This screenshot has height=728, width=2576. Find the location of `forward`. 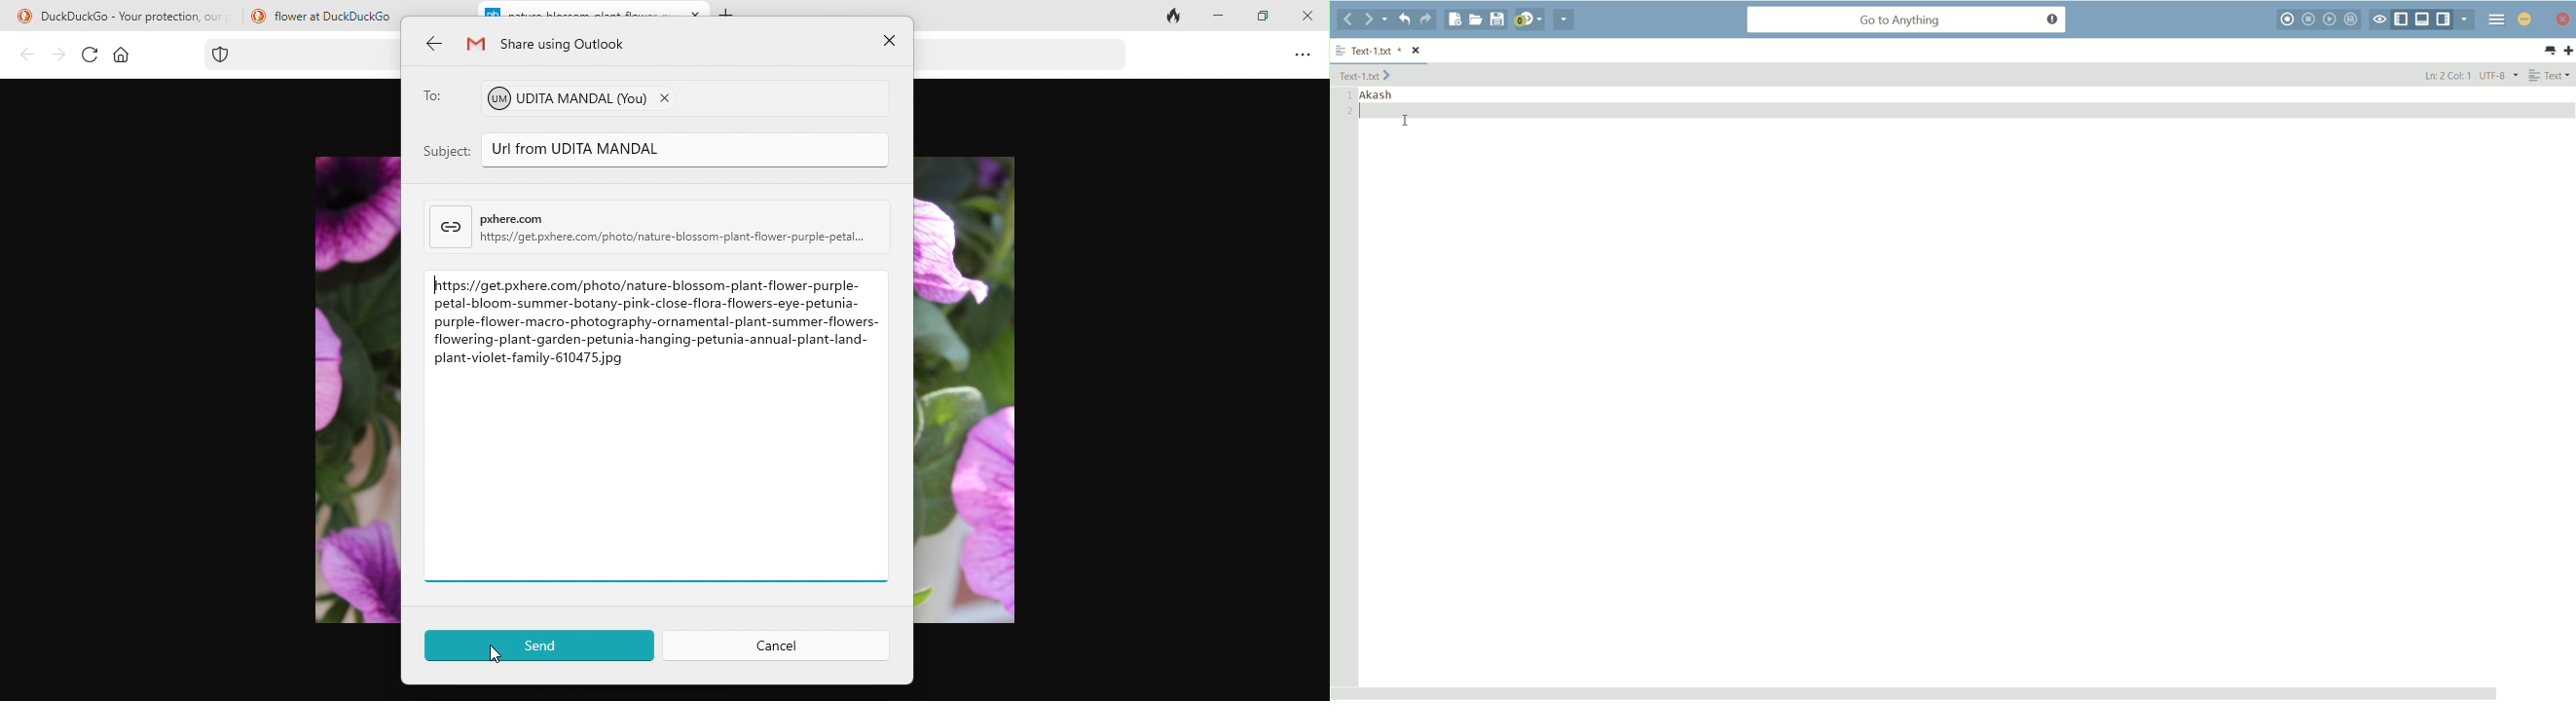

forward is located at coordinates (55, 55).